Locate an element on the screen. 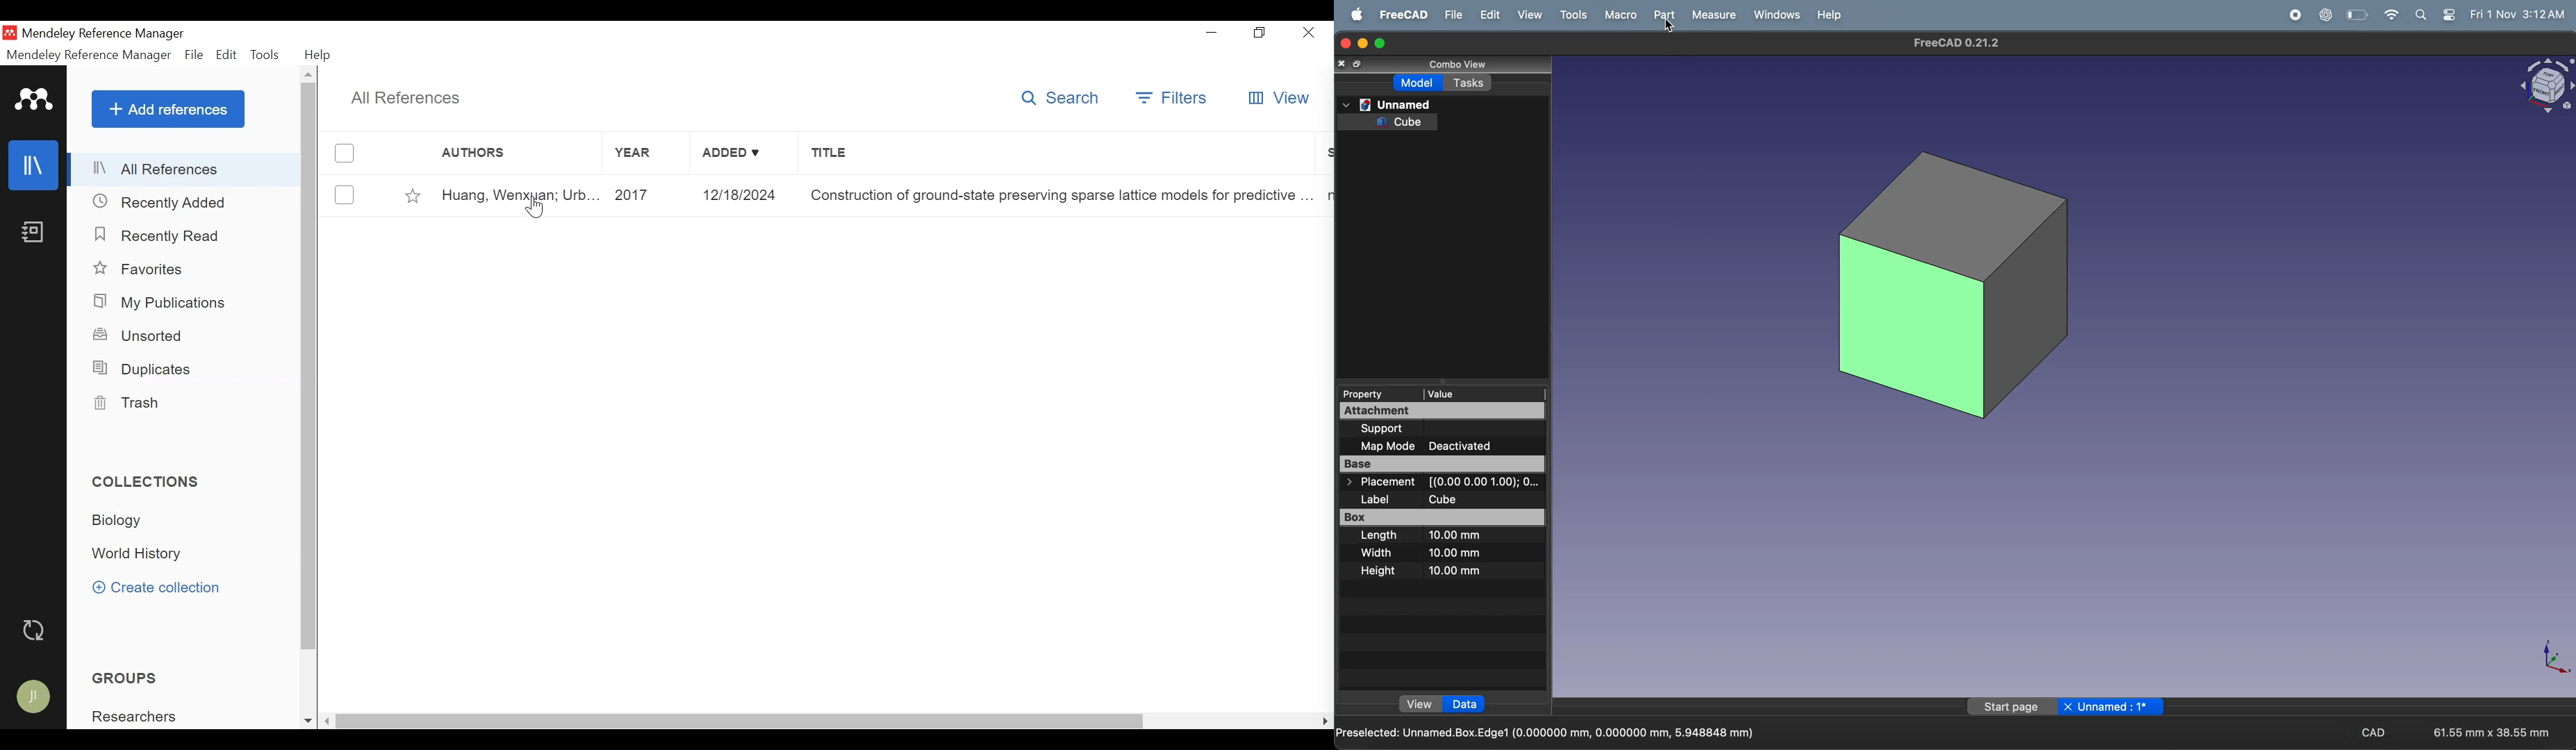 This screenshot has width=2576, height=756. All References is located at coordinates (407, 99).